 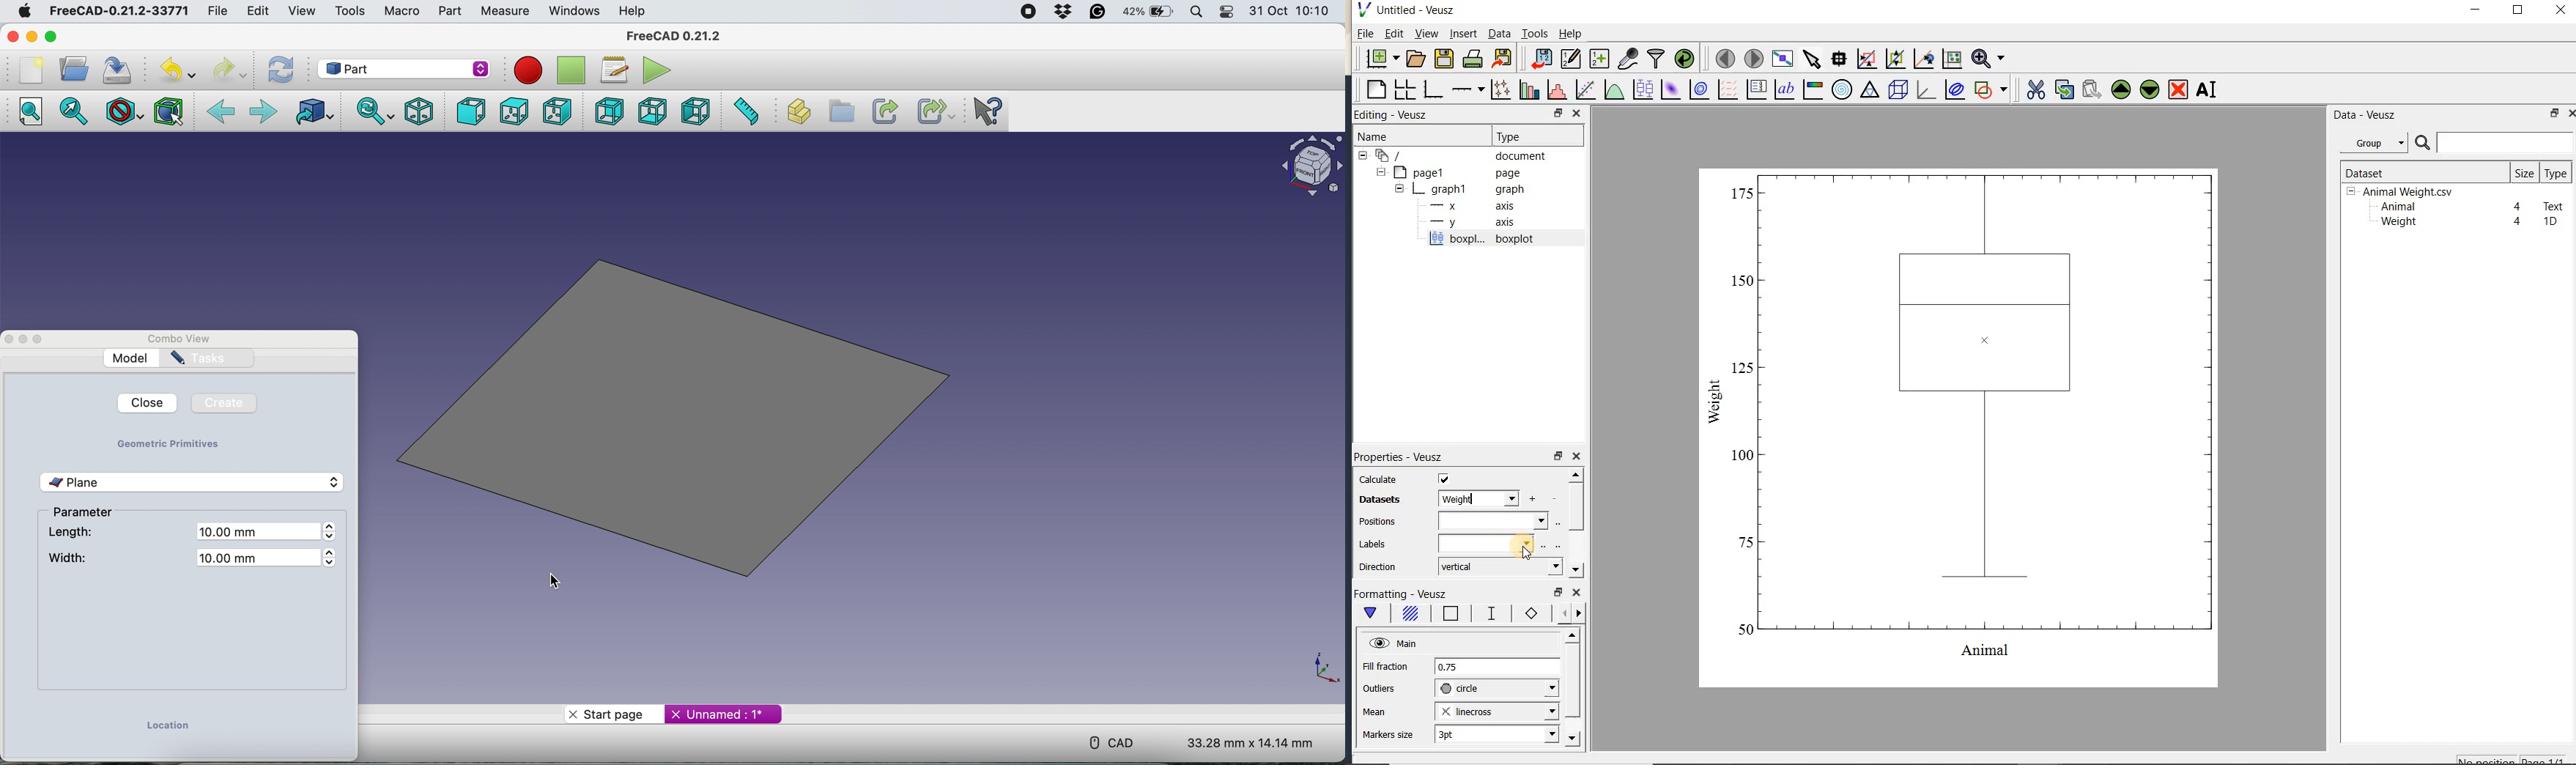 What do you see at coordinates (529, 71) in the screenshot?
I see `Record macros` at bounding box center [529, 71].